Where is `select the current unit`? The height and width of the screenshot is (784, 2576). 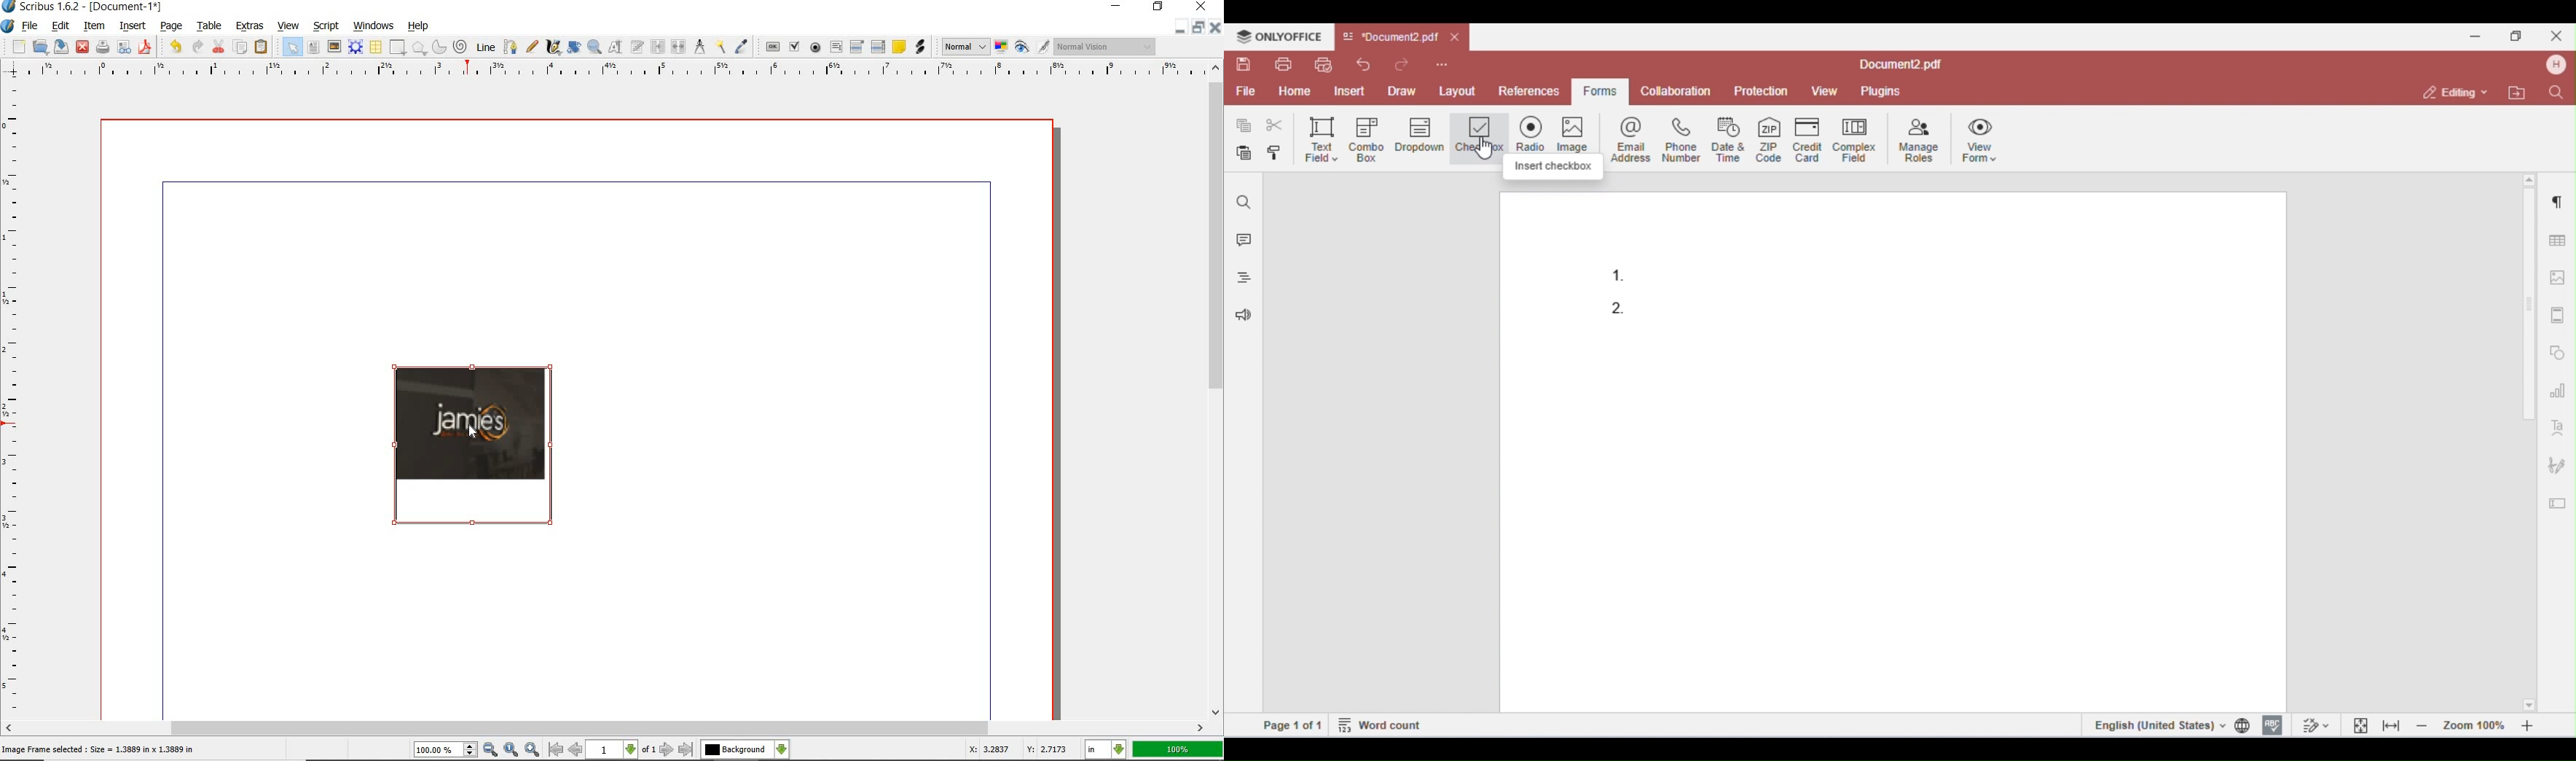 select the current unit is located at coordinates (1107, 751).